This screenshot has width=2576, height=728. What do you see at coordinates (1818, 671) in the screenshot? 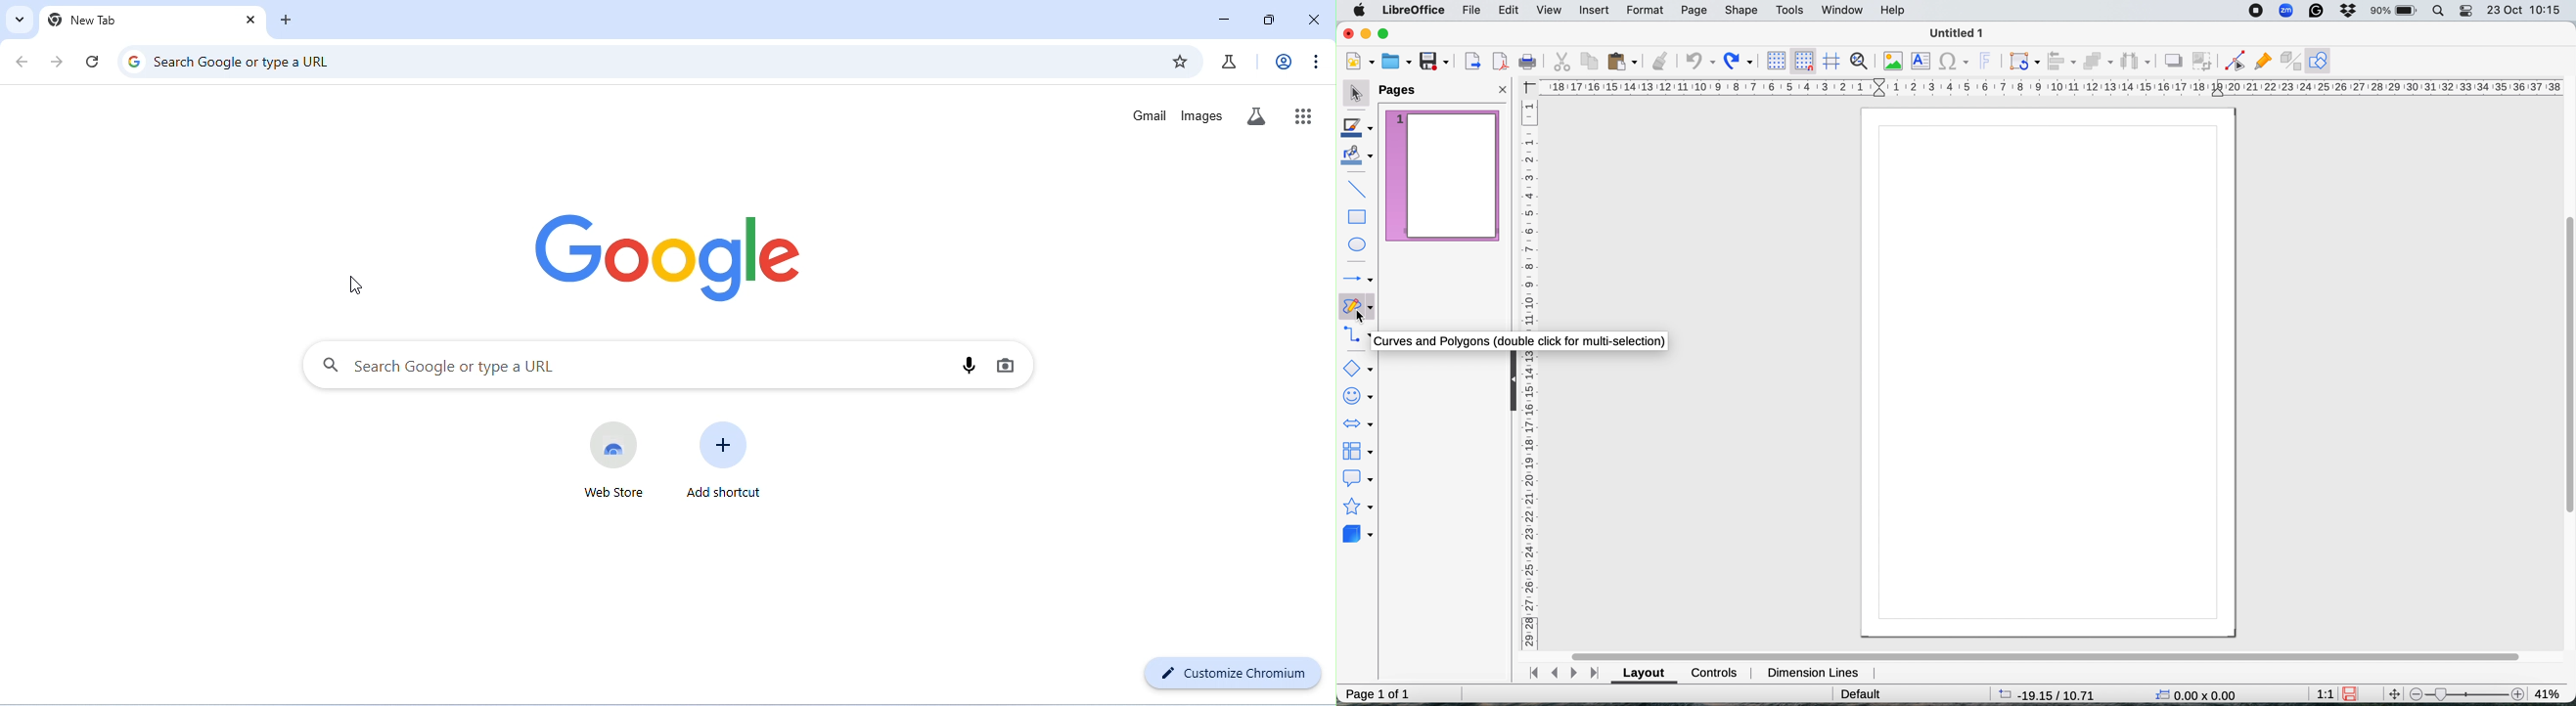
I see `dimension lines` at bounding box center [1818, 671].